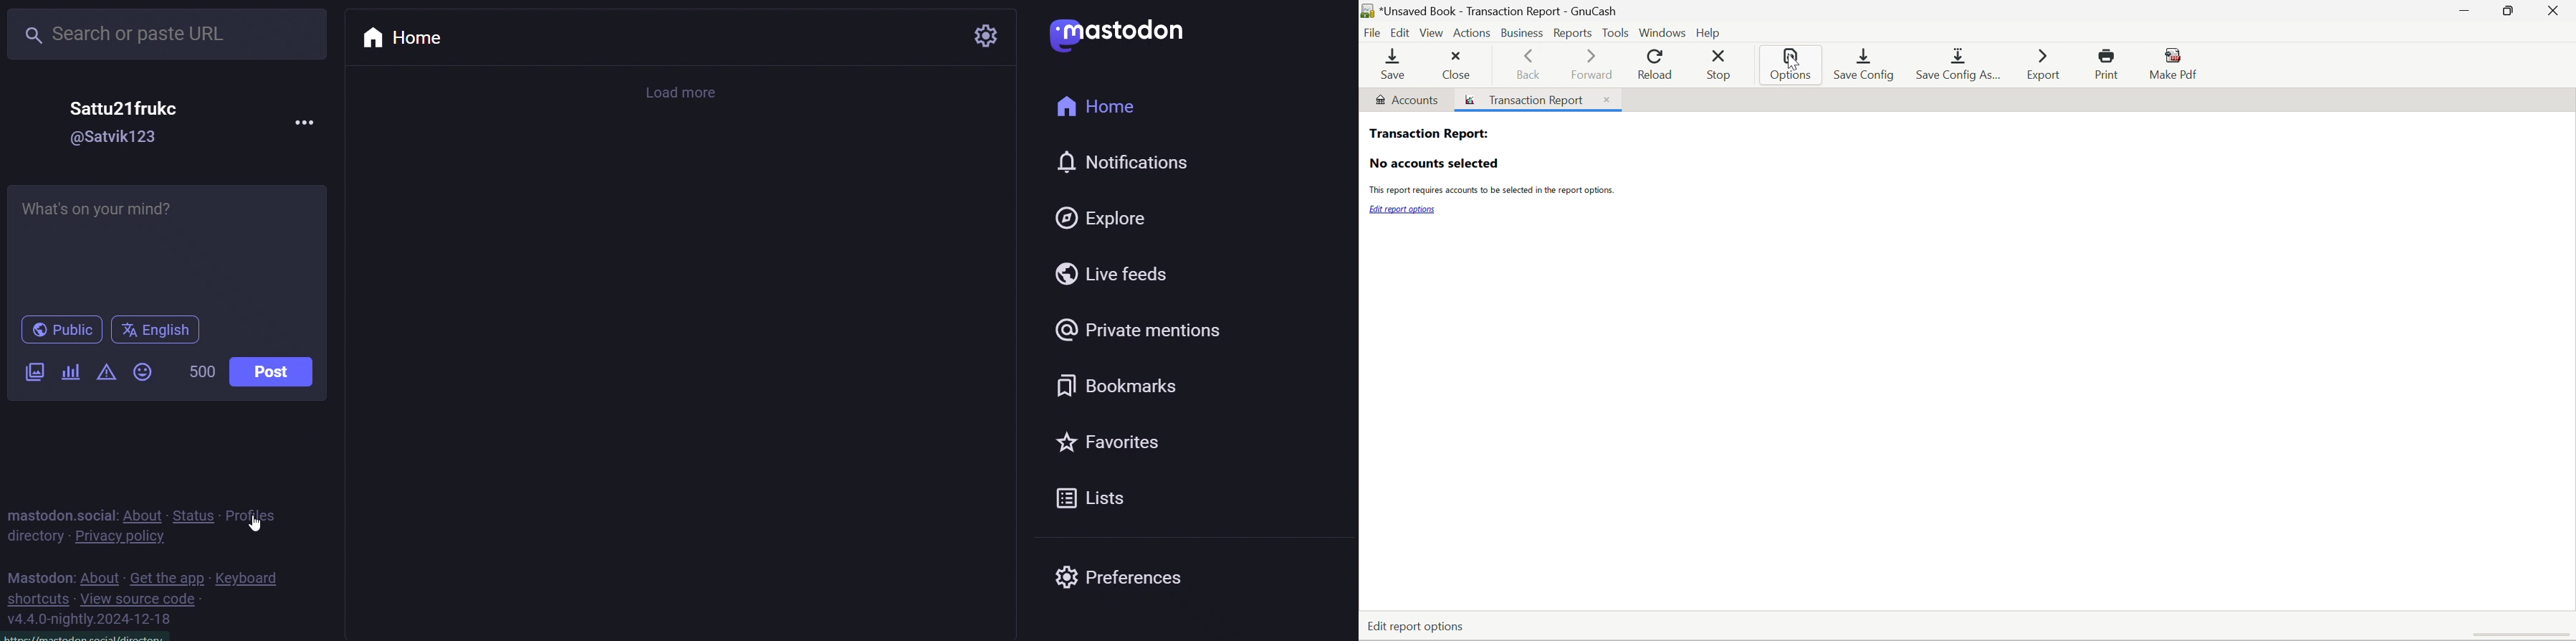 This screenshot has width=2576, height=644. Describe the element at coordinates (1124, 384) in the screenshot. I see `bookmark` at that location.